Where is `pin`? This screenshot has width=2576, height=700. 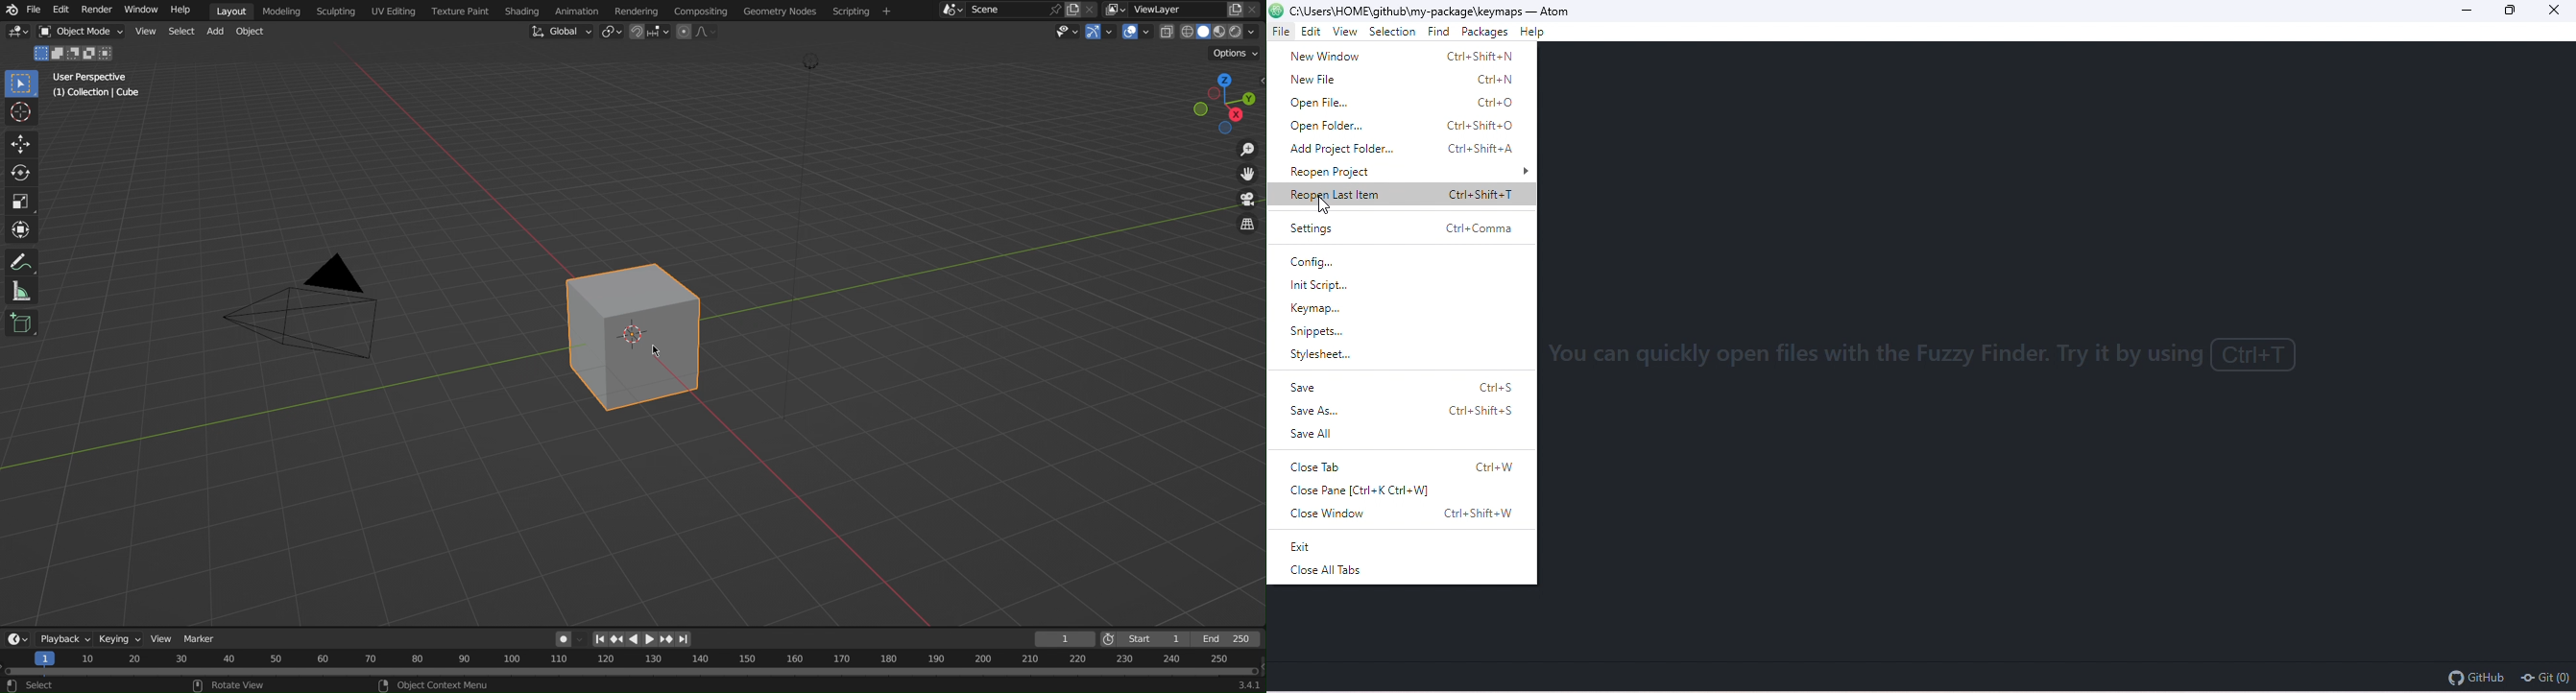 pin is located at coordinates (1054, 9).